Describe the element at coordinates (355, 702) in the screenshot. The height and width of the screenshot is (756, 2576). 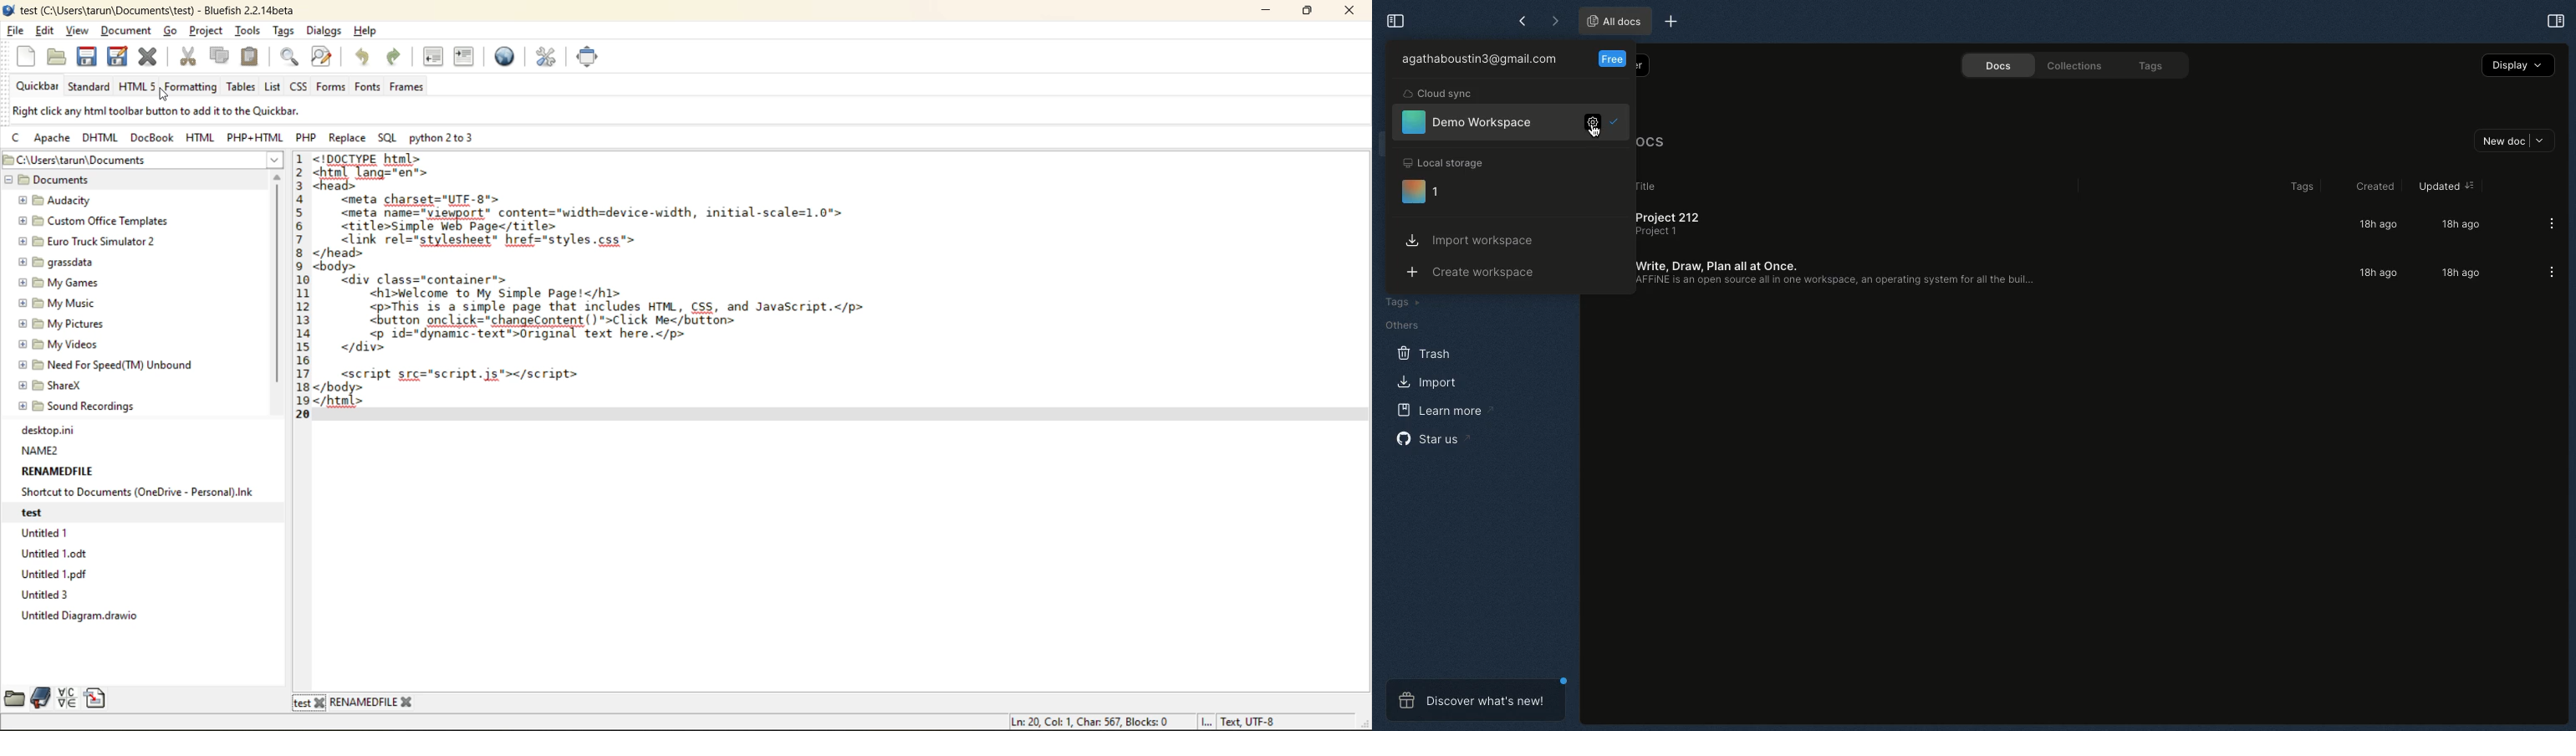
I see `tabs` at that location.